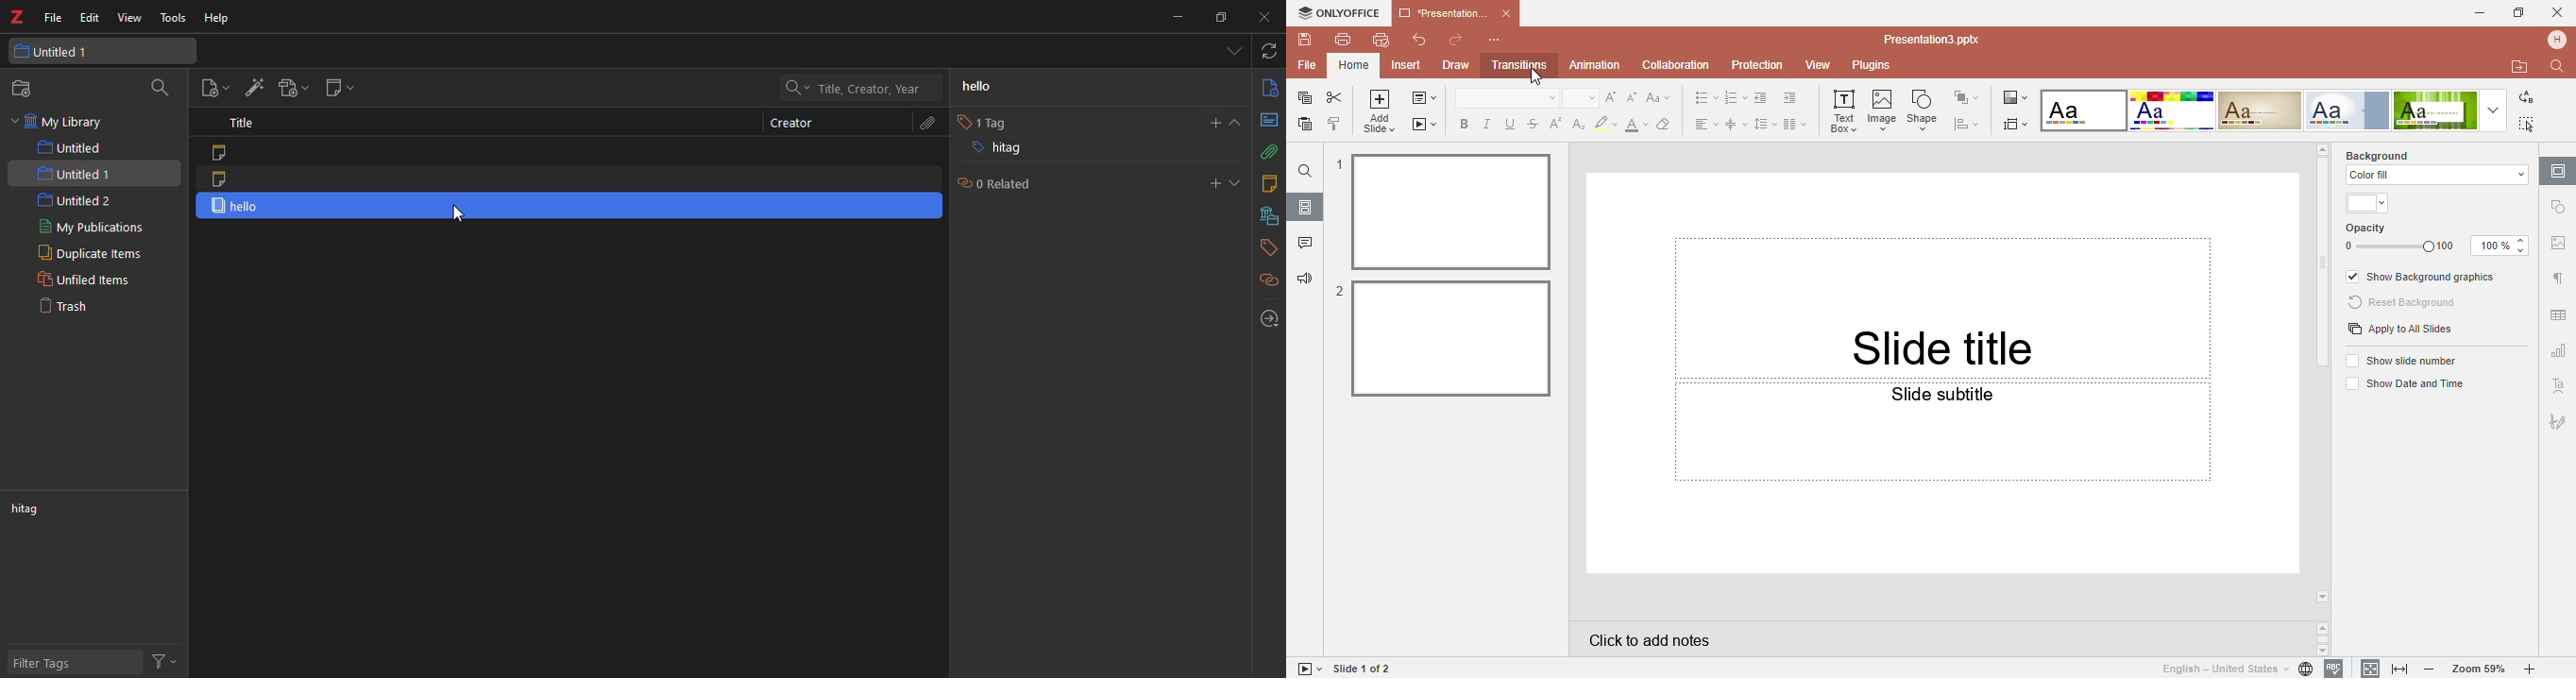 Image resolution: width=2576 pixels, height=700 pixels. Describe the element at coordinates (54, 53) in the screenshot. I see `untitled 1` at that location.